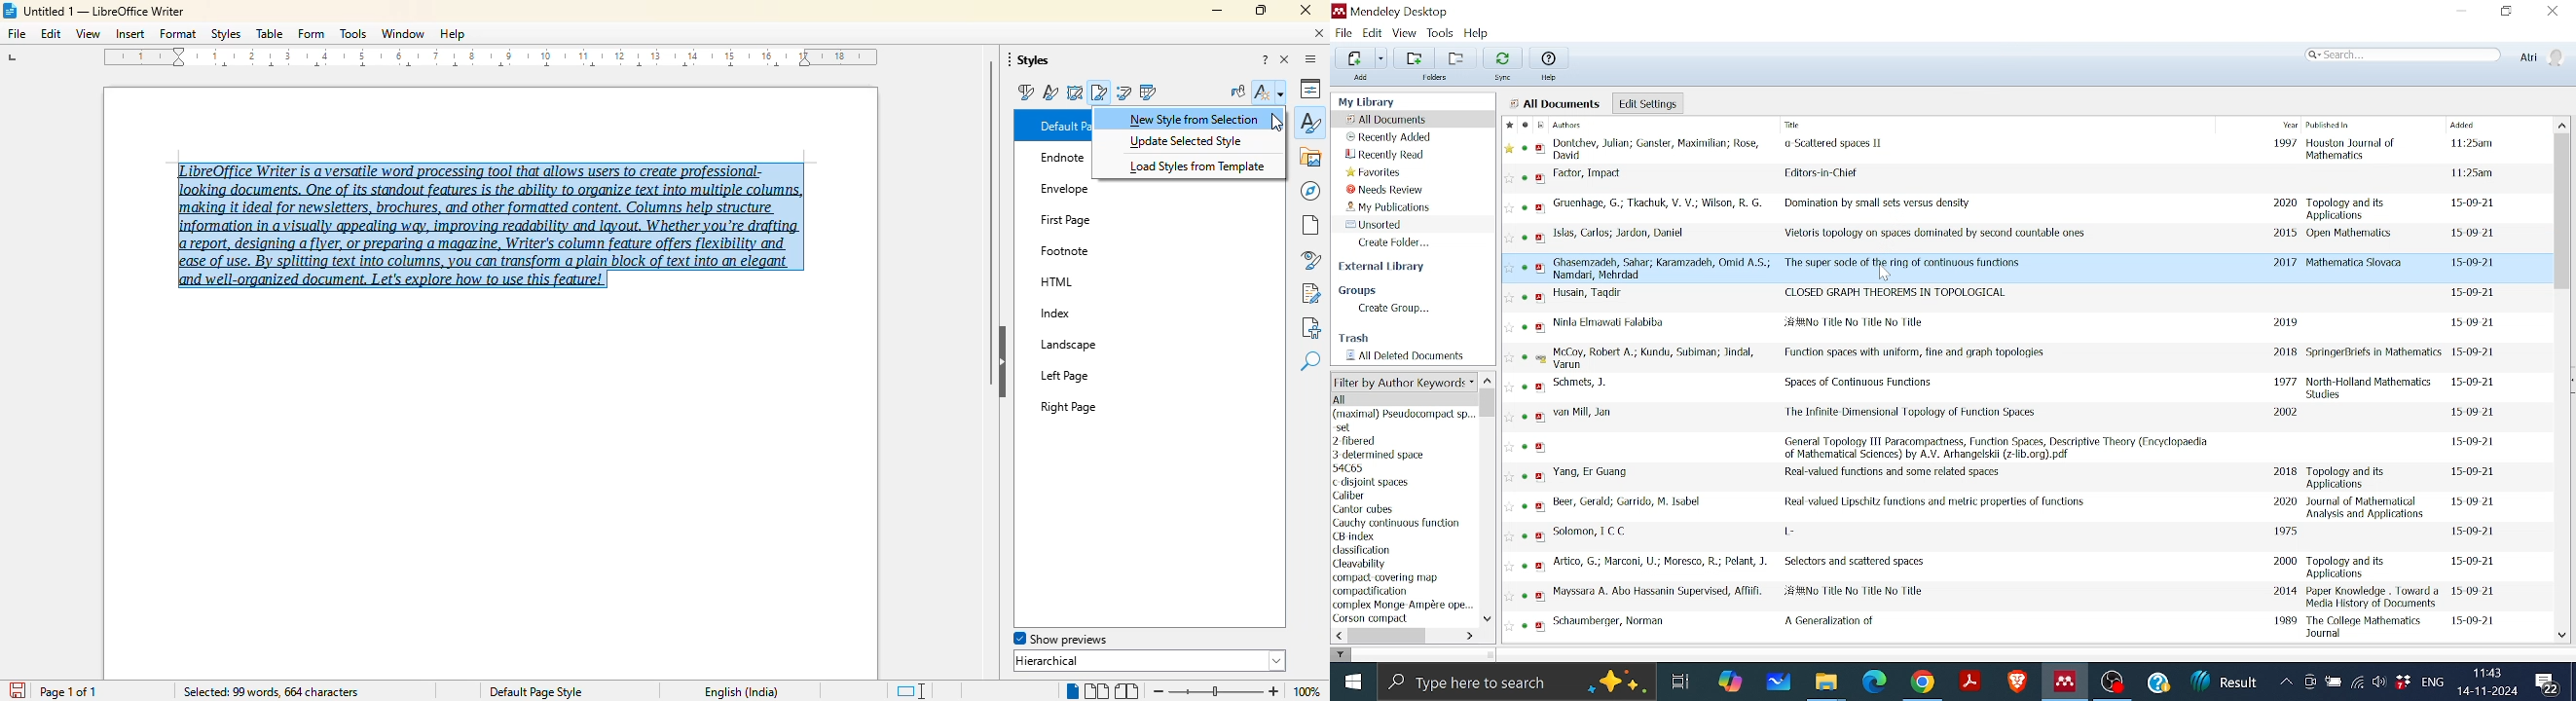 The image size is (2576, 728). Describe the element at coordinates (1310, 59) in the screenshot. I see `sidebar settings` at that location.